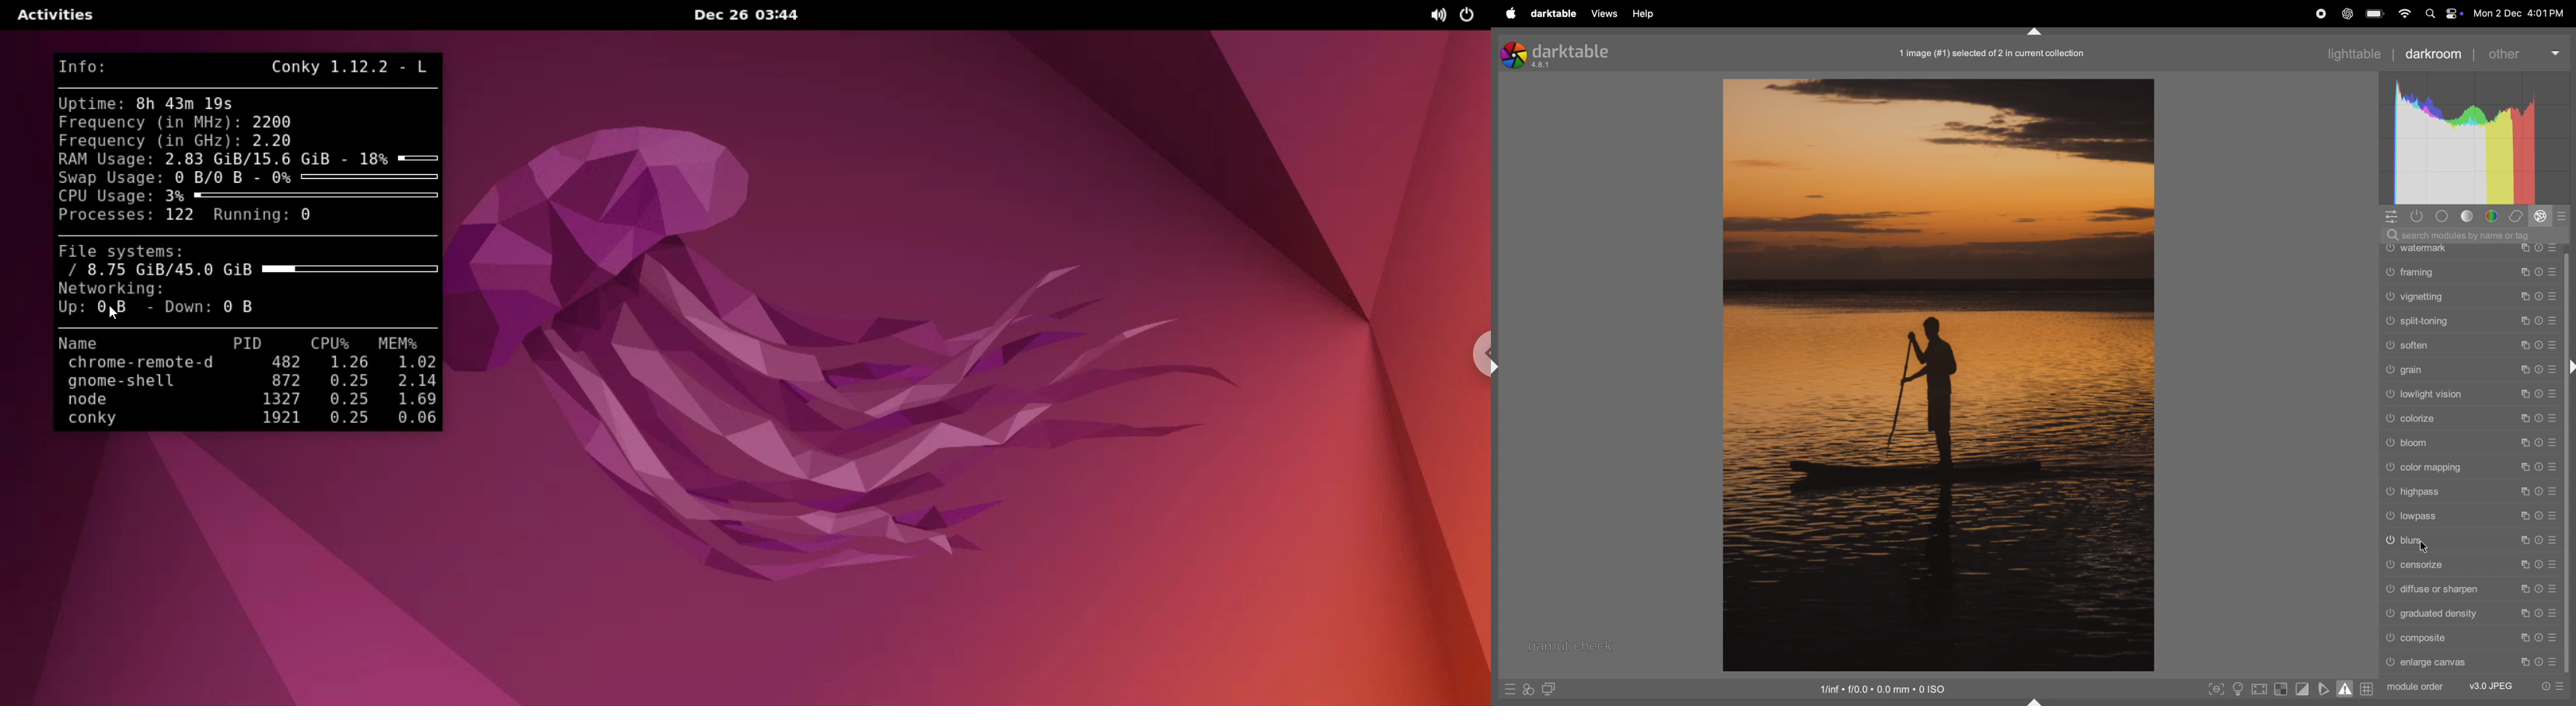  I want to click on iso satandard, so click(1884, 688).